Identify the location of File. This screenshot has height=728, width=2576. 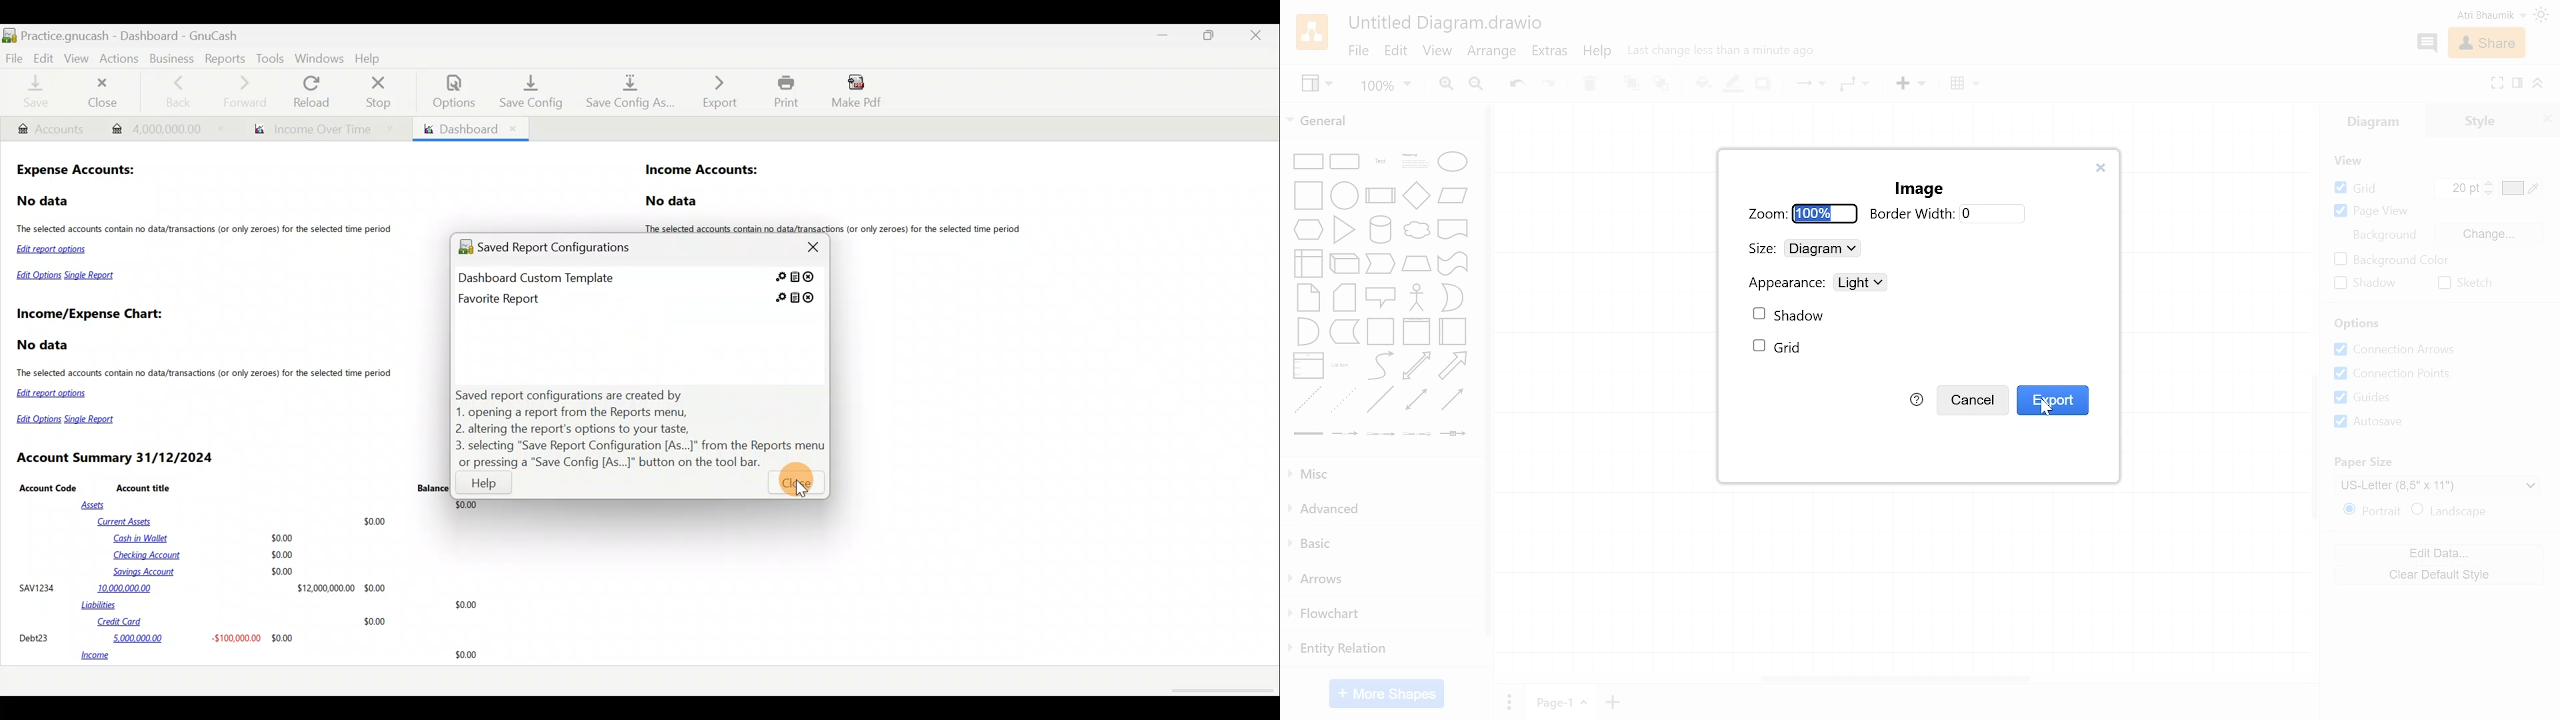
(1360, 51).